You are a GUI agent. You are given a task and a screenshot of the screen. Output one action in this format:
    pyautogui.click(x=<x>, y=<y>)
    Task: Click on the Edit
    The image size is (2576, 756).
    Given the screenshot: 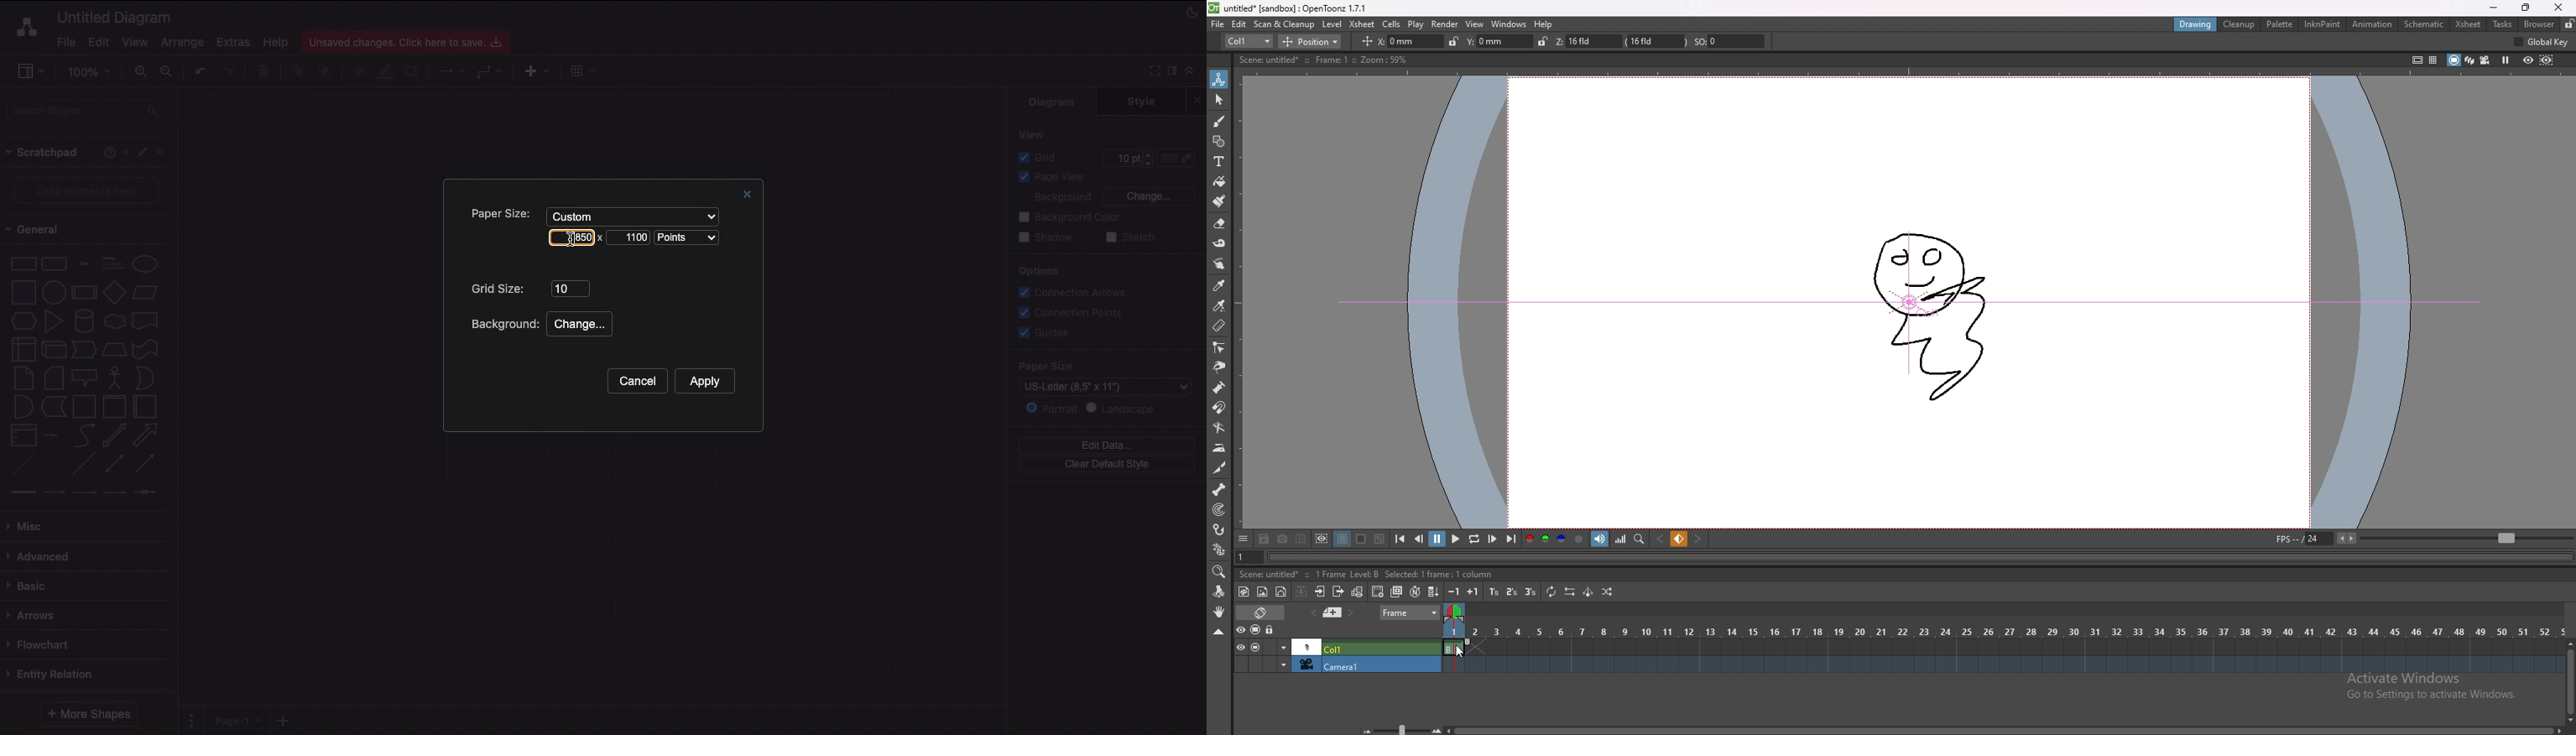 What is the action you would take?
    pyautogui.click(x=144, y=153)
    